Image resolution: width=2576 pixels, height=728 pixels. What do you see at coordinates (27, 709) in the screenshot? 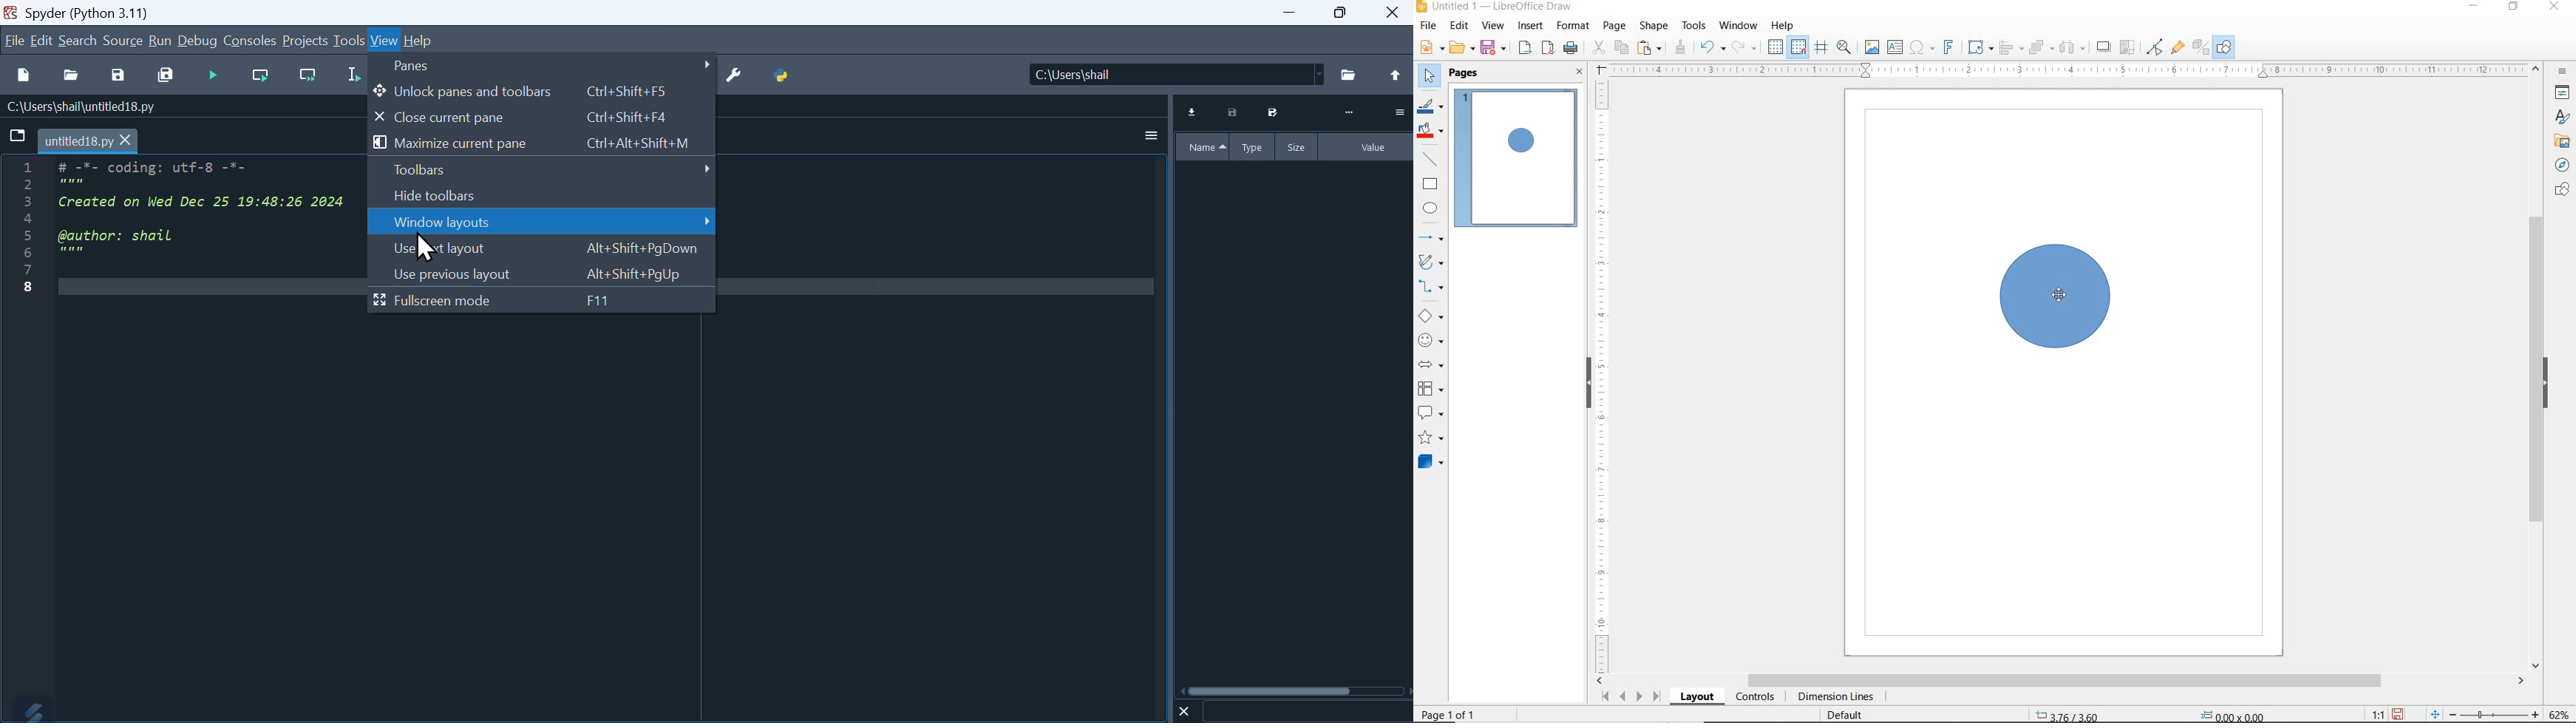
I see `Logo` at bounding box center [27, 709].